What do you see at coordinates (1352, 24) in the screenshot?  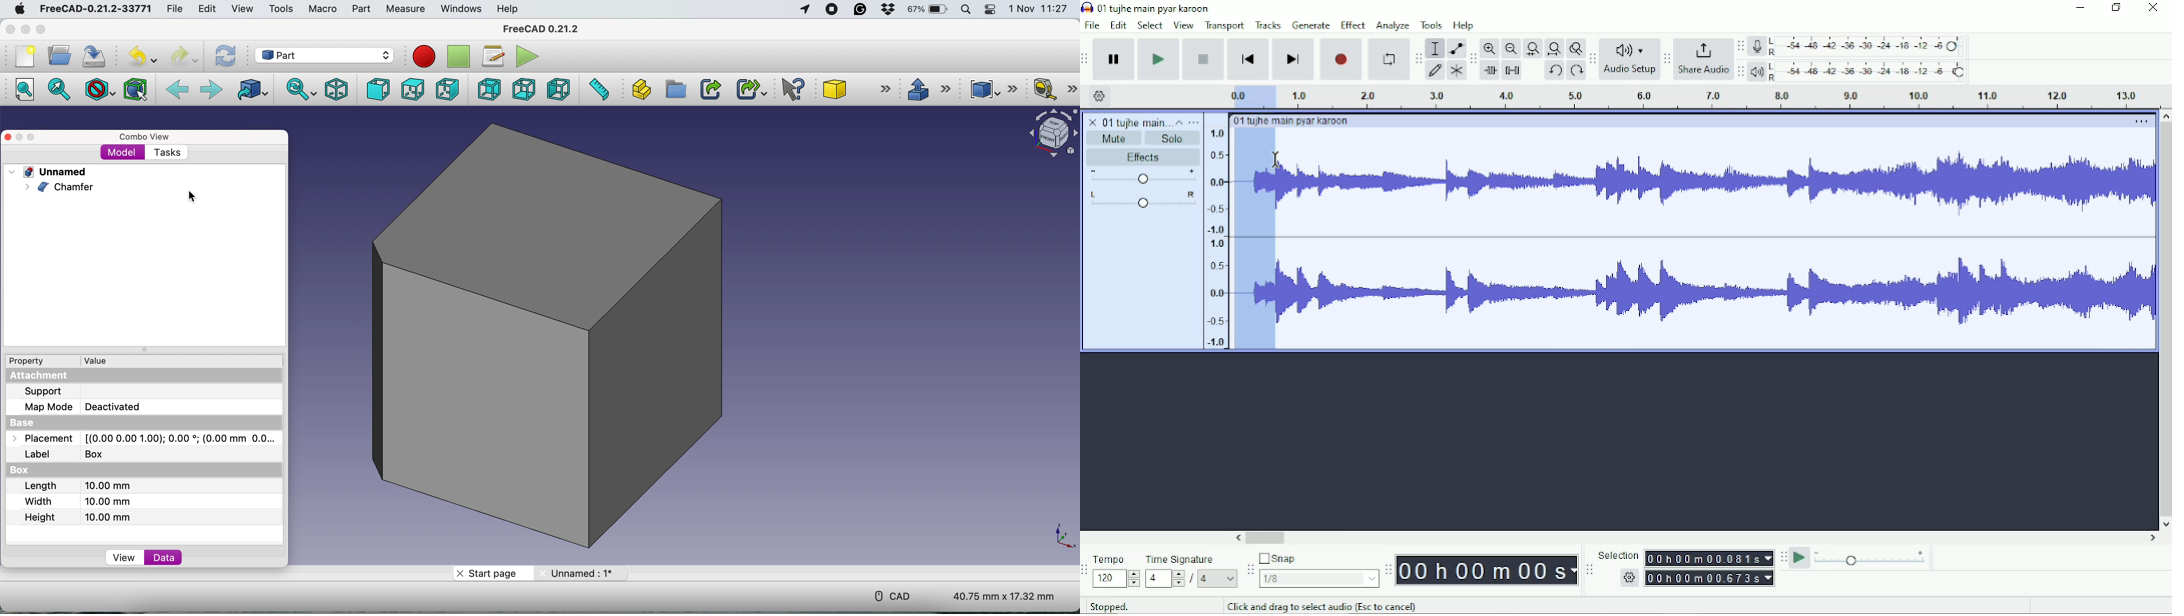 I see `Effect` at bounding box center [1352, 24].